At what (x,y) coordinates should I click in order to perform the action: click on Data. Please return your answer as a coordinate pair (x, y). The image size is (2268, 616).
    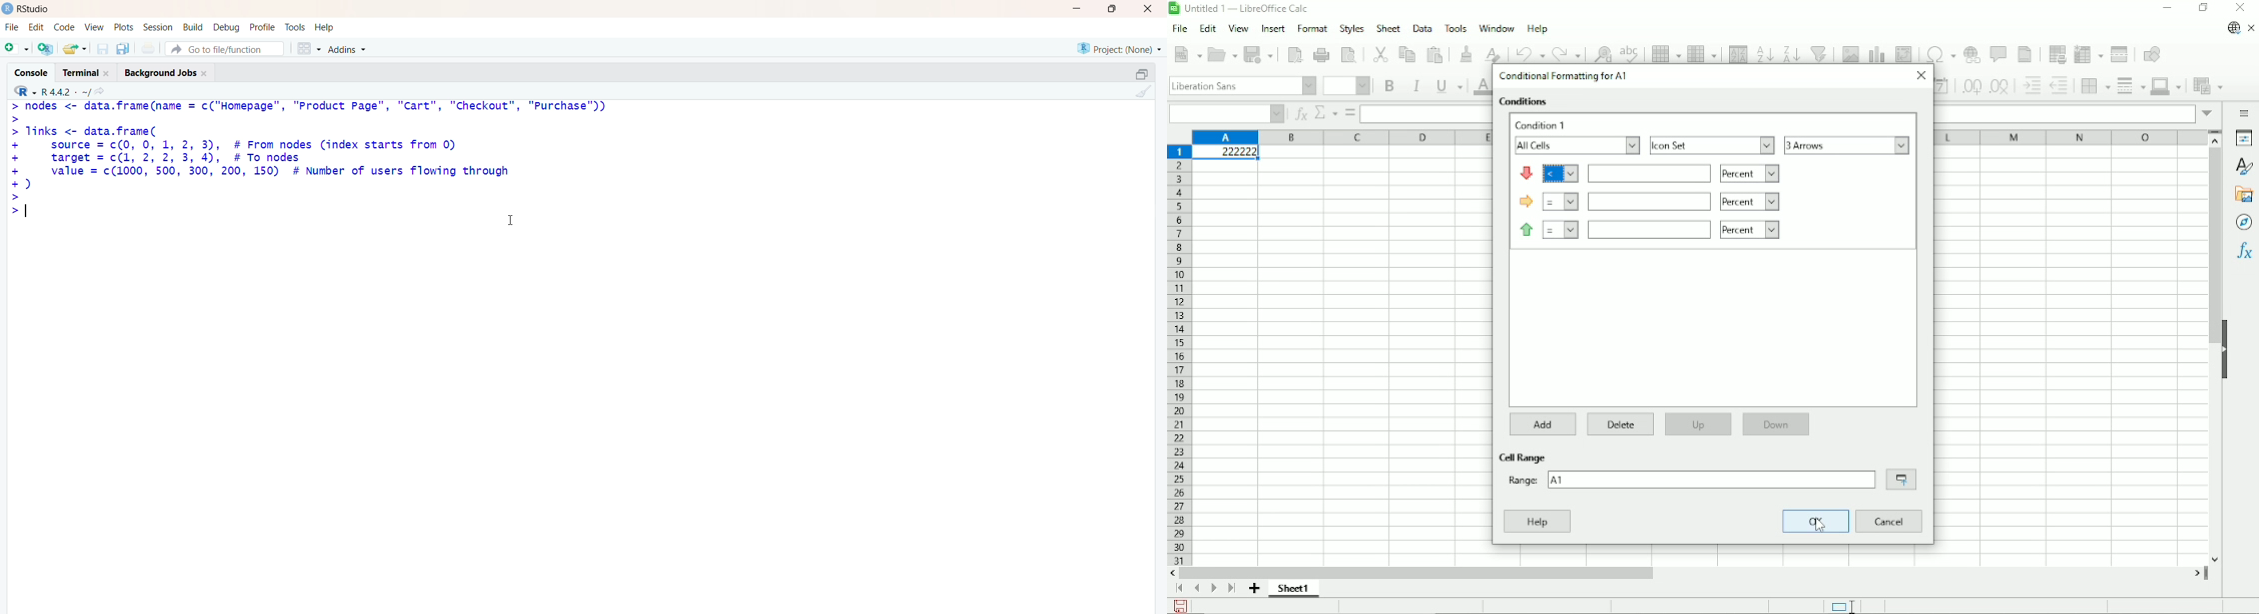
    Looking at the image, I should click on (1420, 27).